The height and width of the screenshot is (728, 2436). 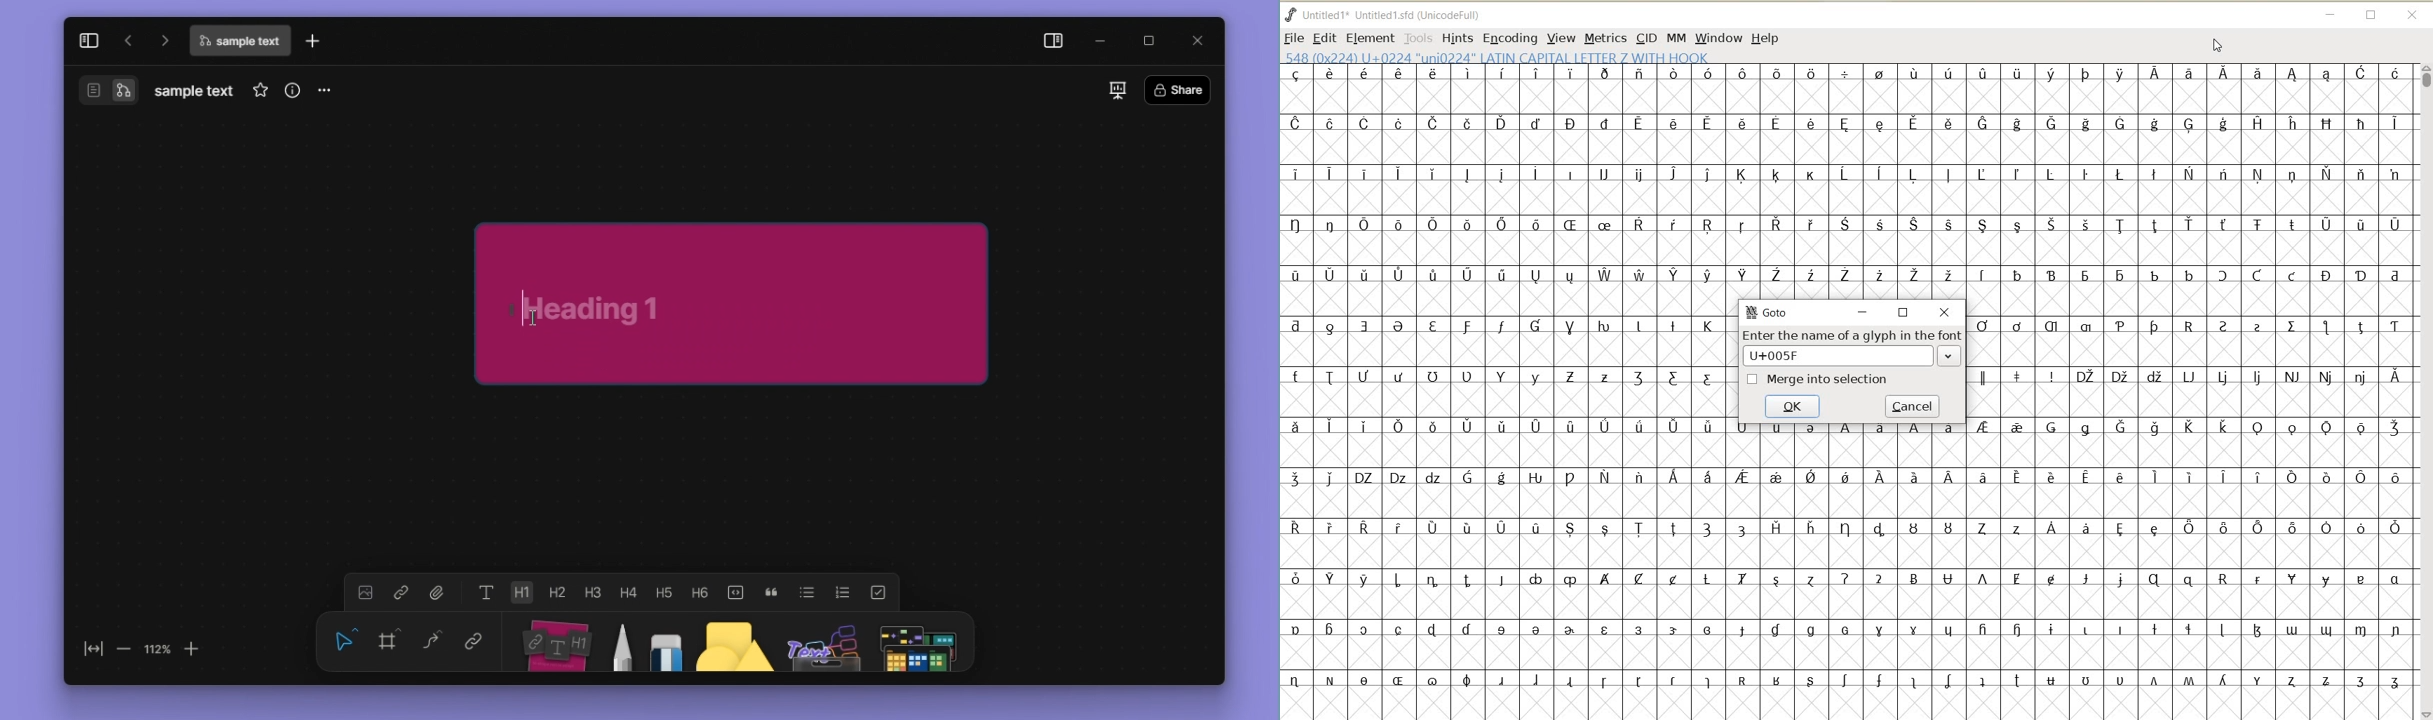 I want to click on cursor, so click(x=533, y=318).